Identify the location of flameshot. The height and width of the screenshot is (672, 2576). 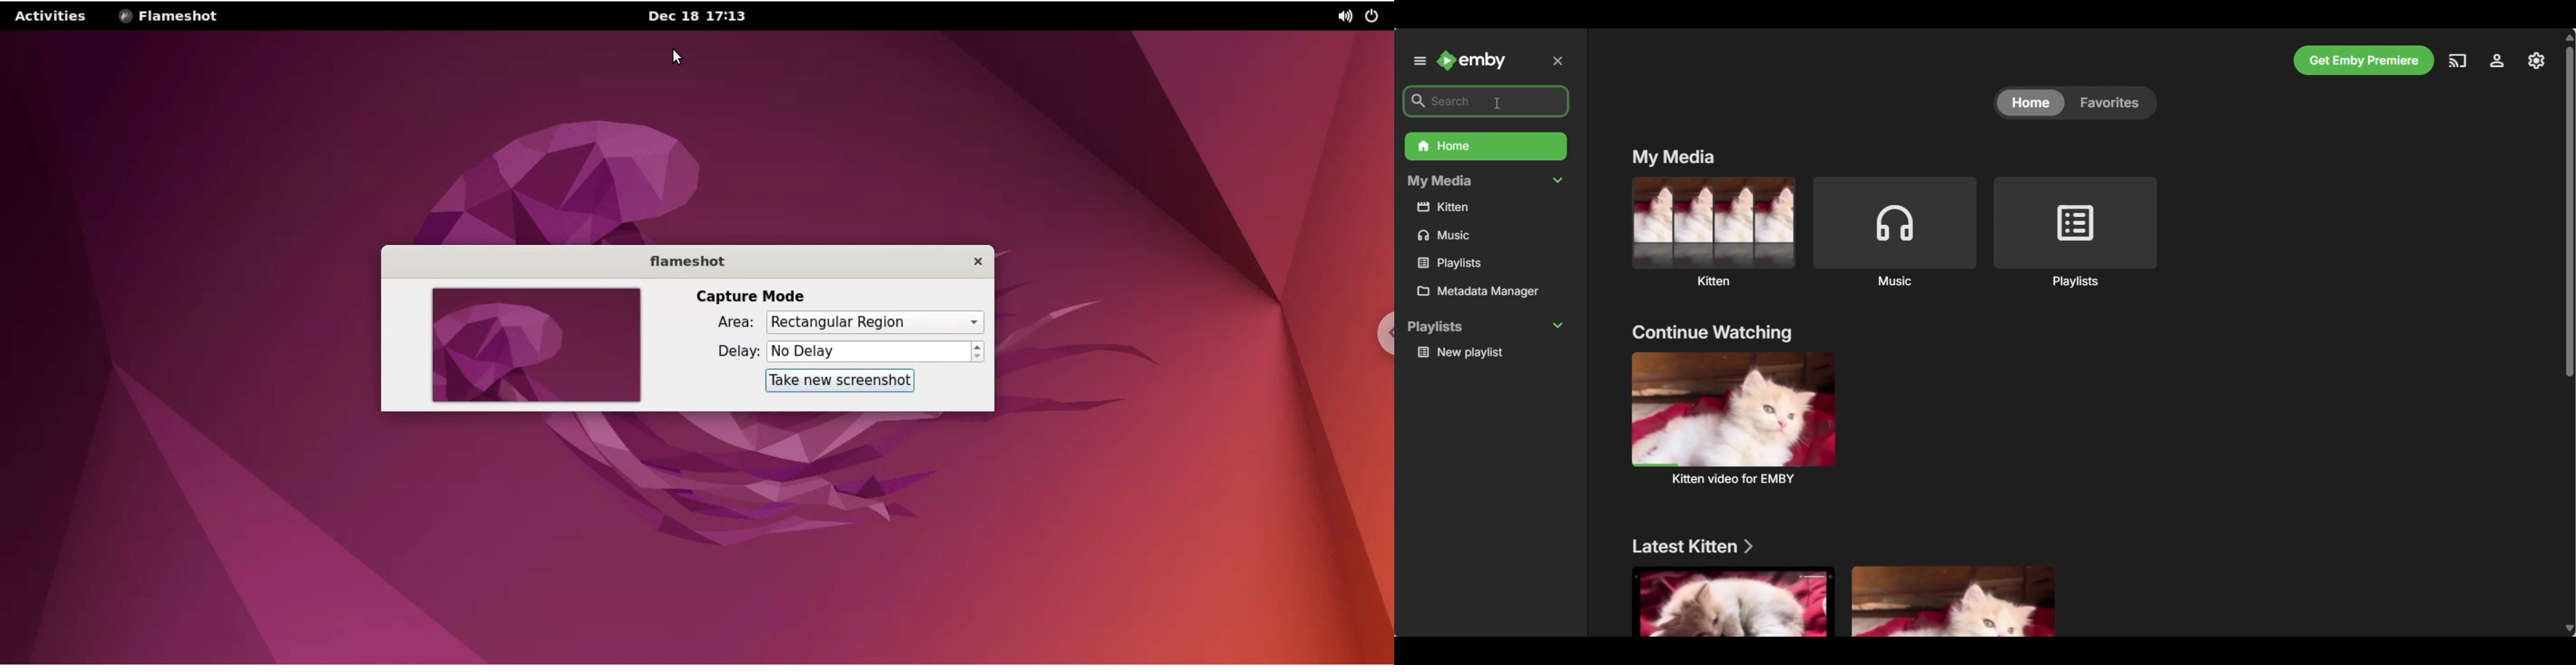
(175, 17).